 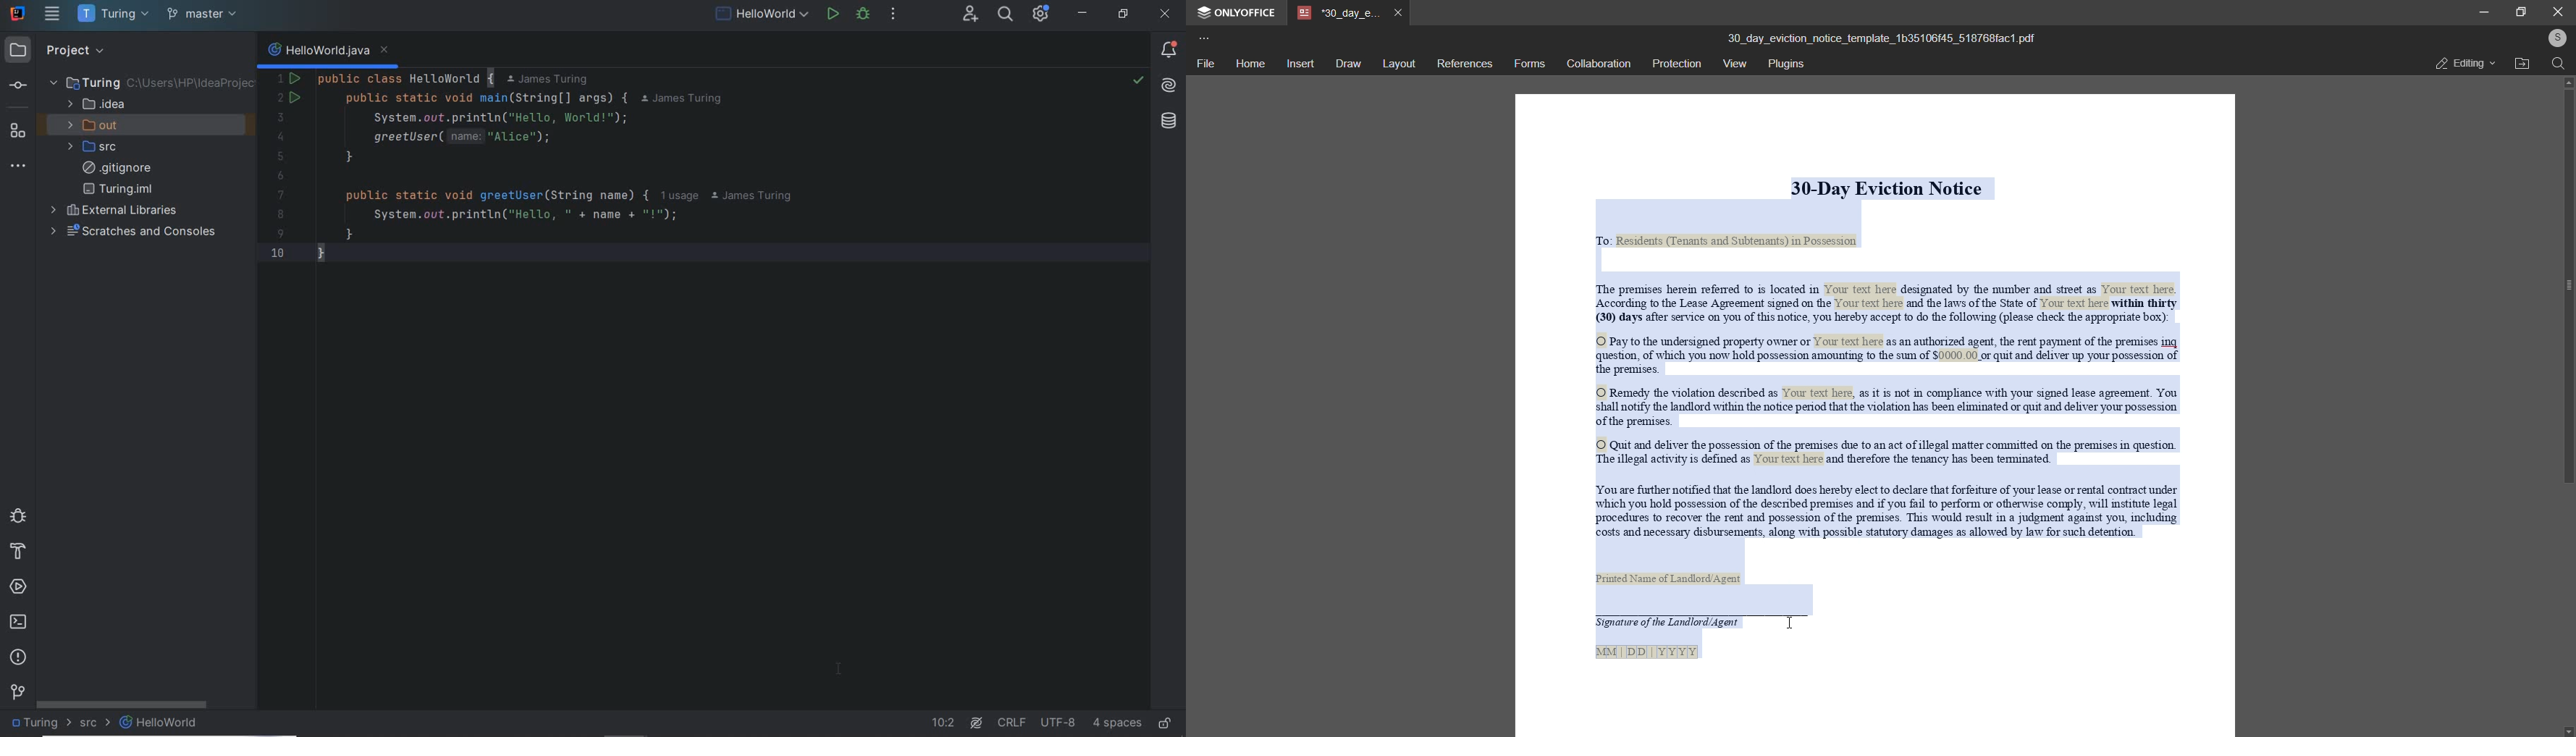 What do you see at coordinates (1242, 13) in the screenshot?
I see `Onlyoffice logo and name` at bounding box center [1242, 13].